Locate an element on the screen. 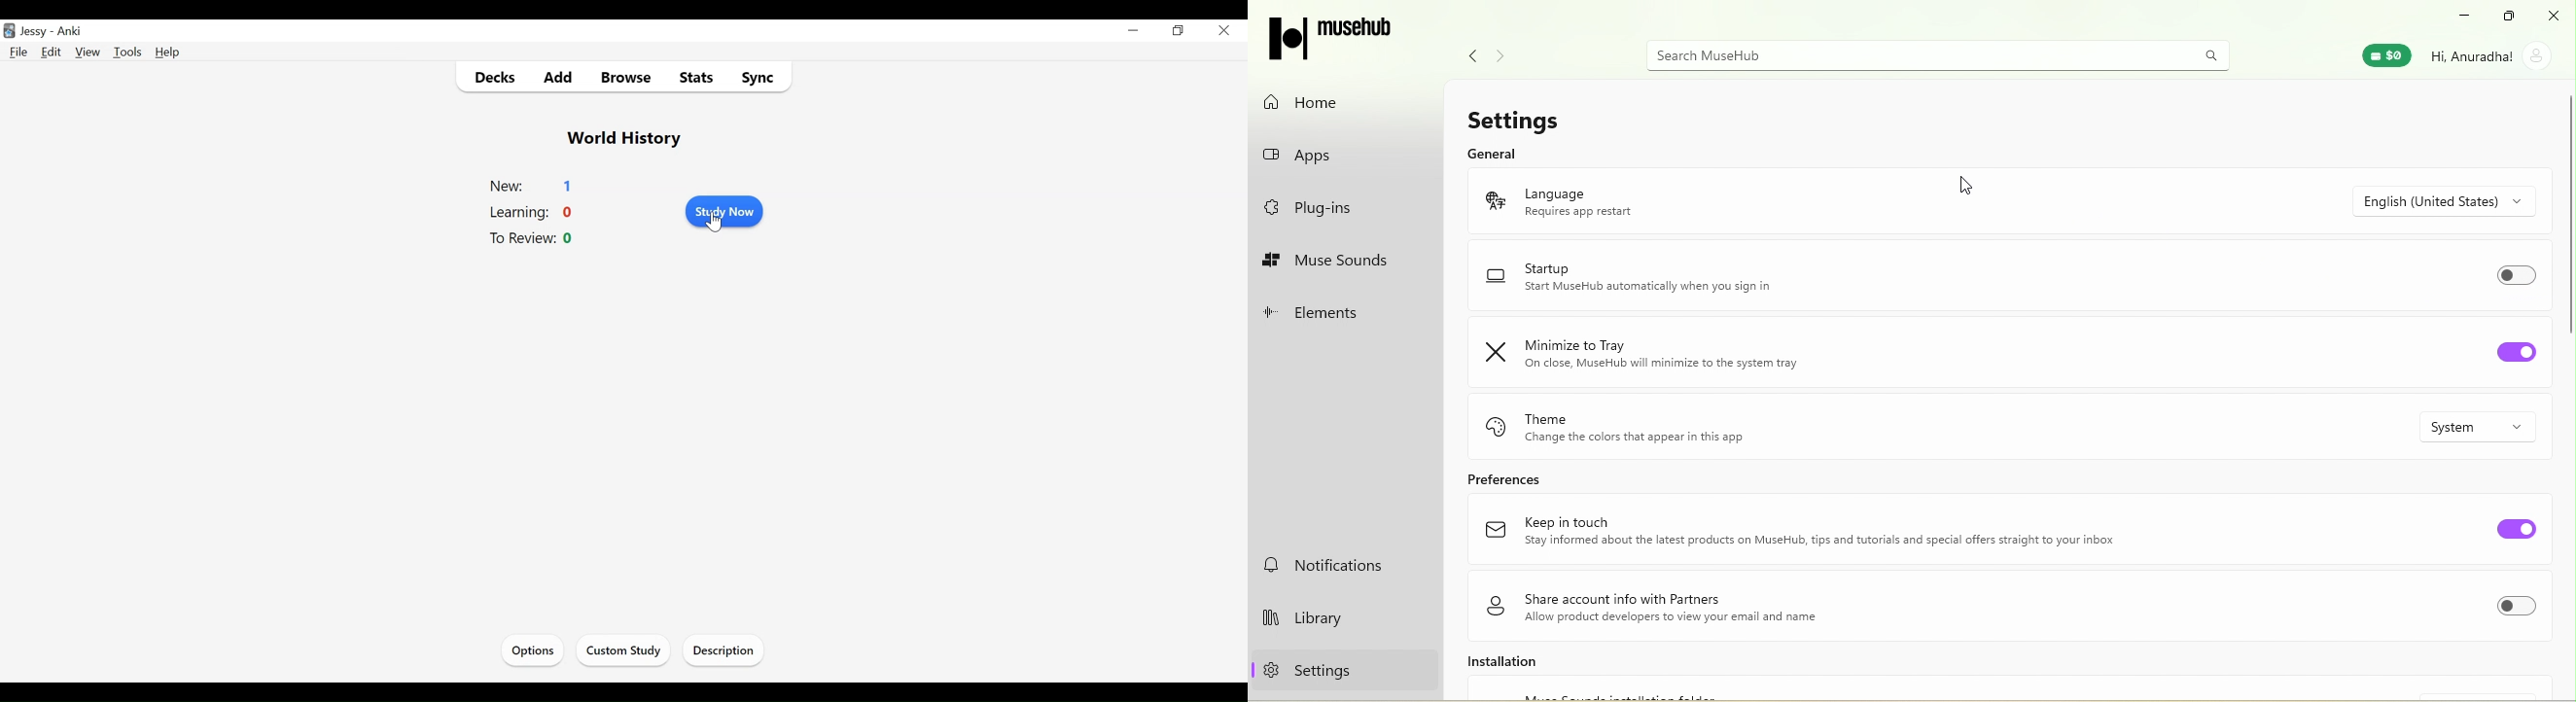 Image resolution: width=2576 pixels, height=728 pixels. Add is located at coordinates (549, 77).